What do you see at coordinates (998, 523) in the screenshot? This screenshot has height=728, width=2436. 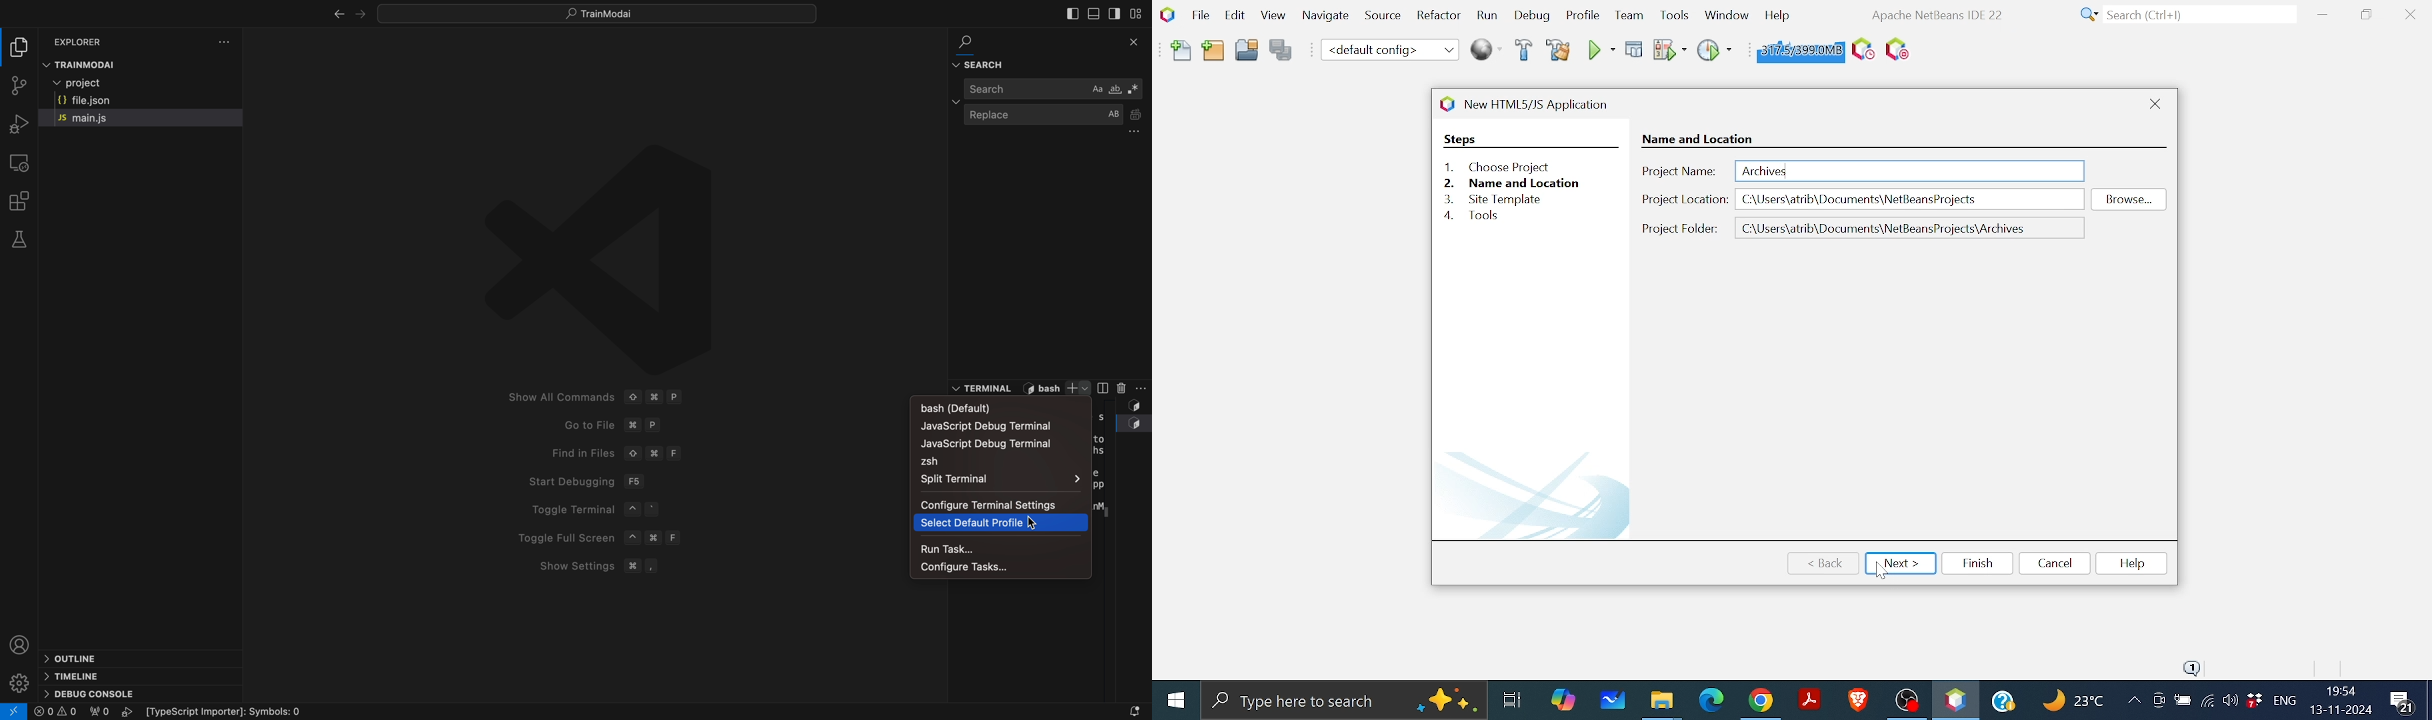 I see `` at bounding box center [998, 523].